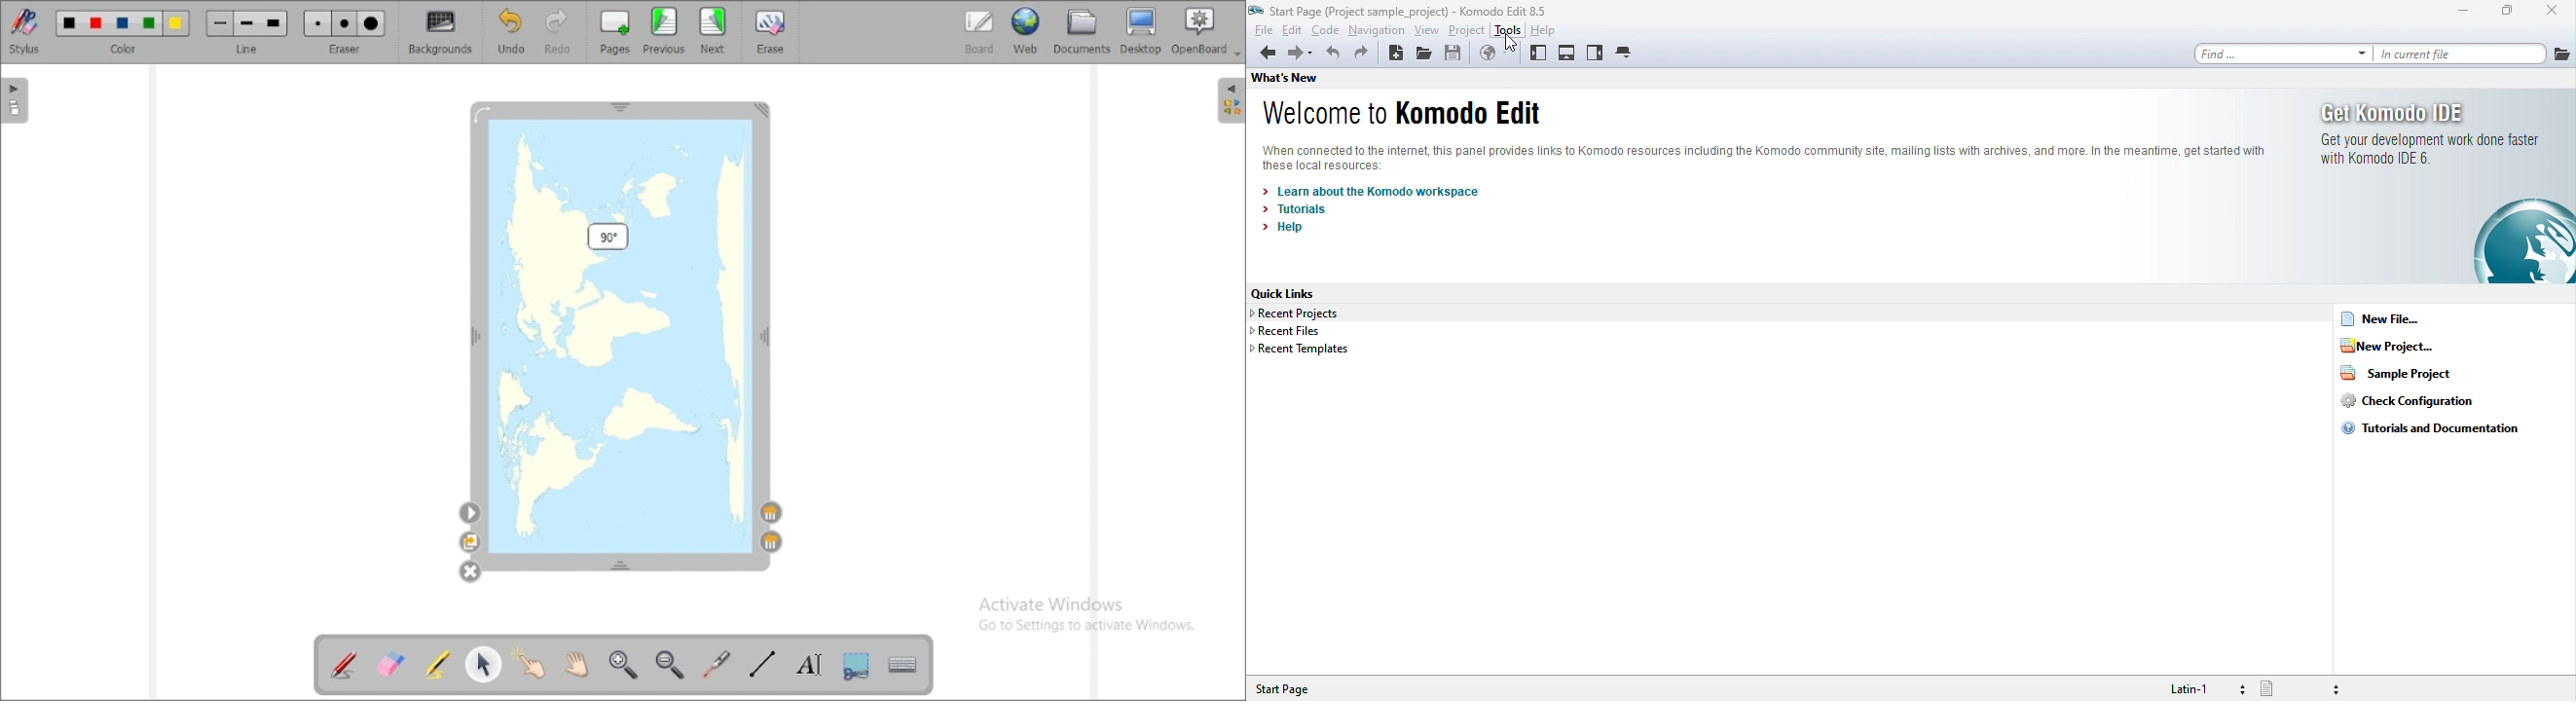  What do you see at coordinates (1467, 31) in the screenshot?
I see `project` at bounding box center [1467, 31].